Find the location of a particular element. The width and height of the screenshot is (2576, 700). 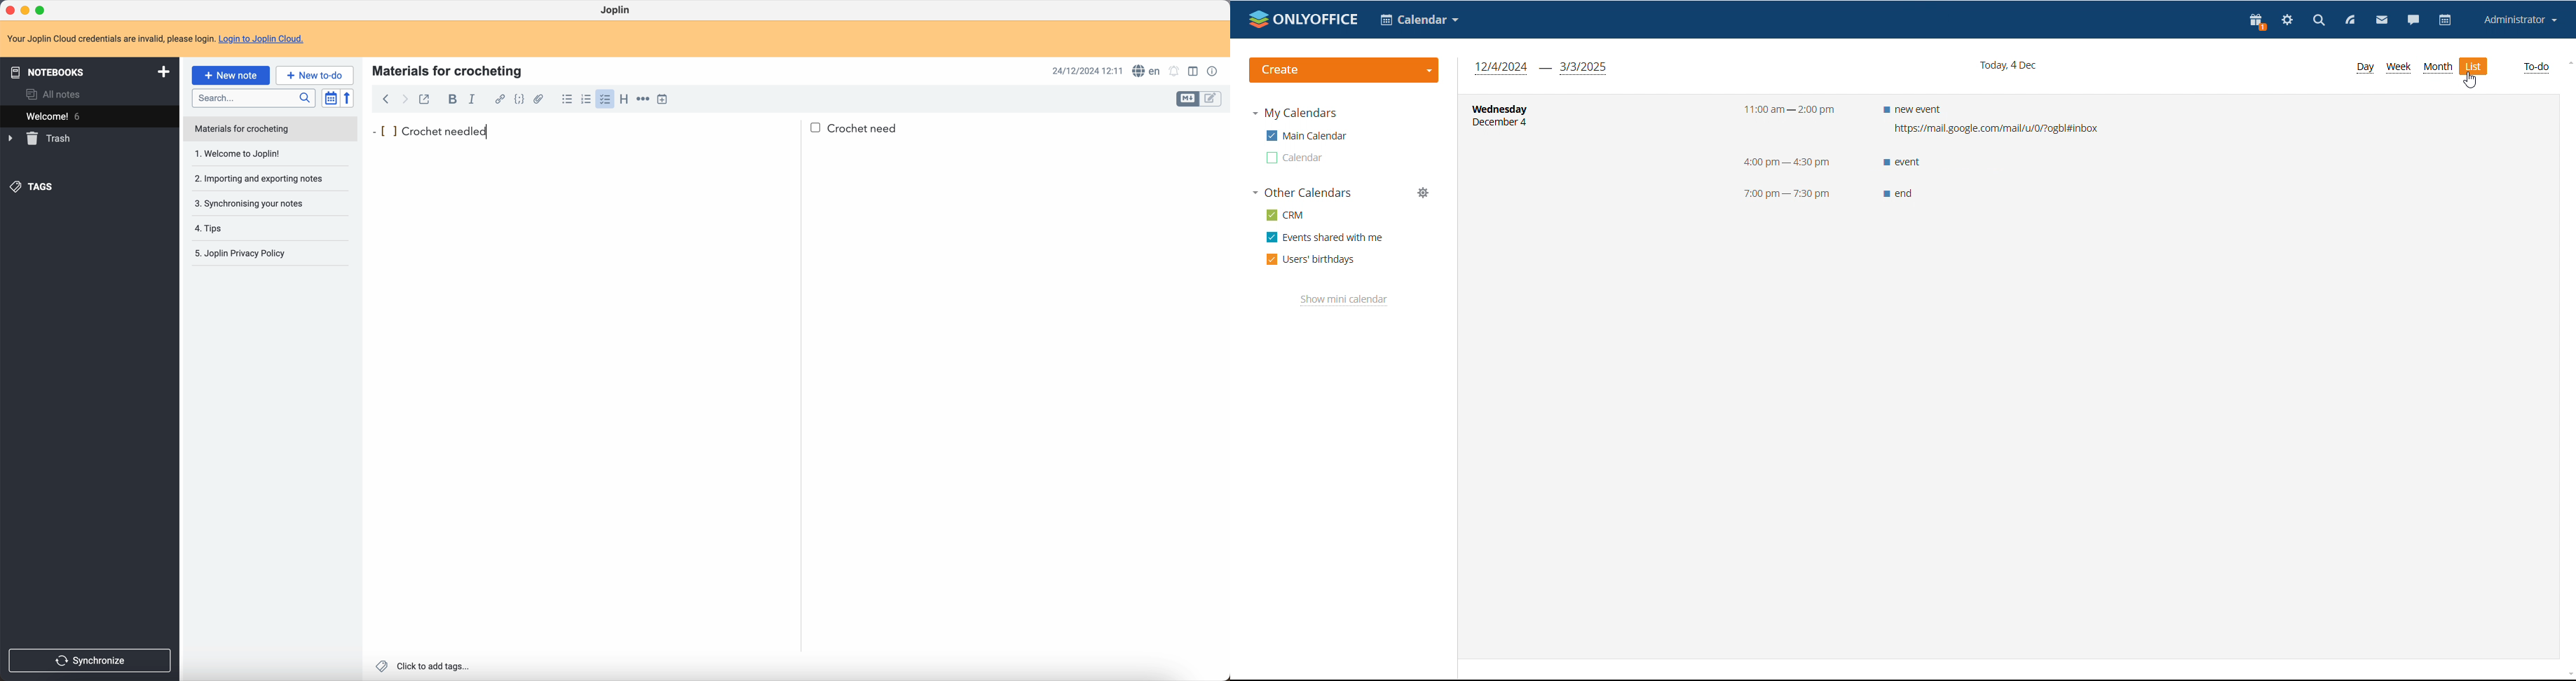

tags is located at coordinates (34, 188).